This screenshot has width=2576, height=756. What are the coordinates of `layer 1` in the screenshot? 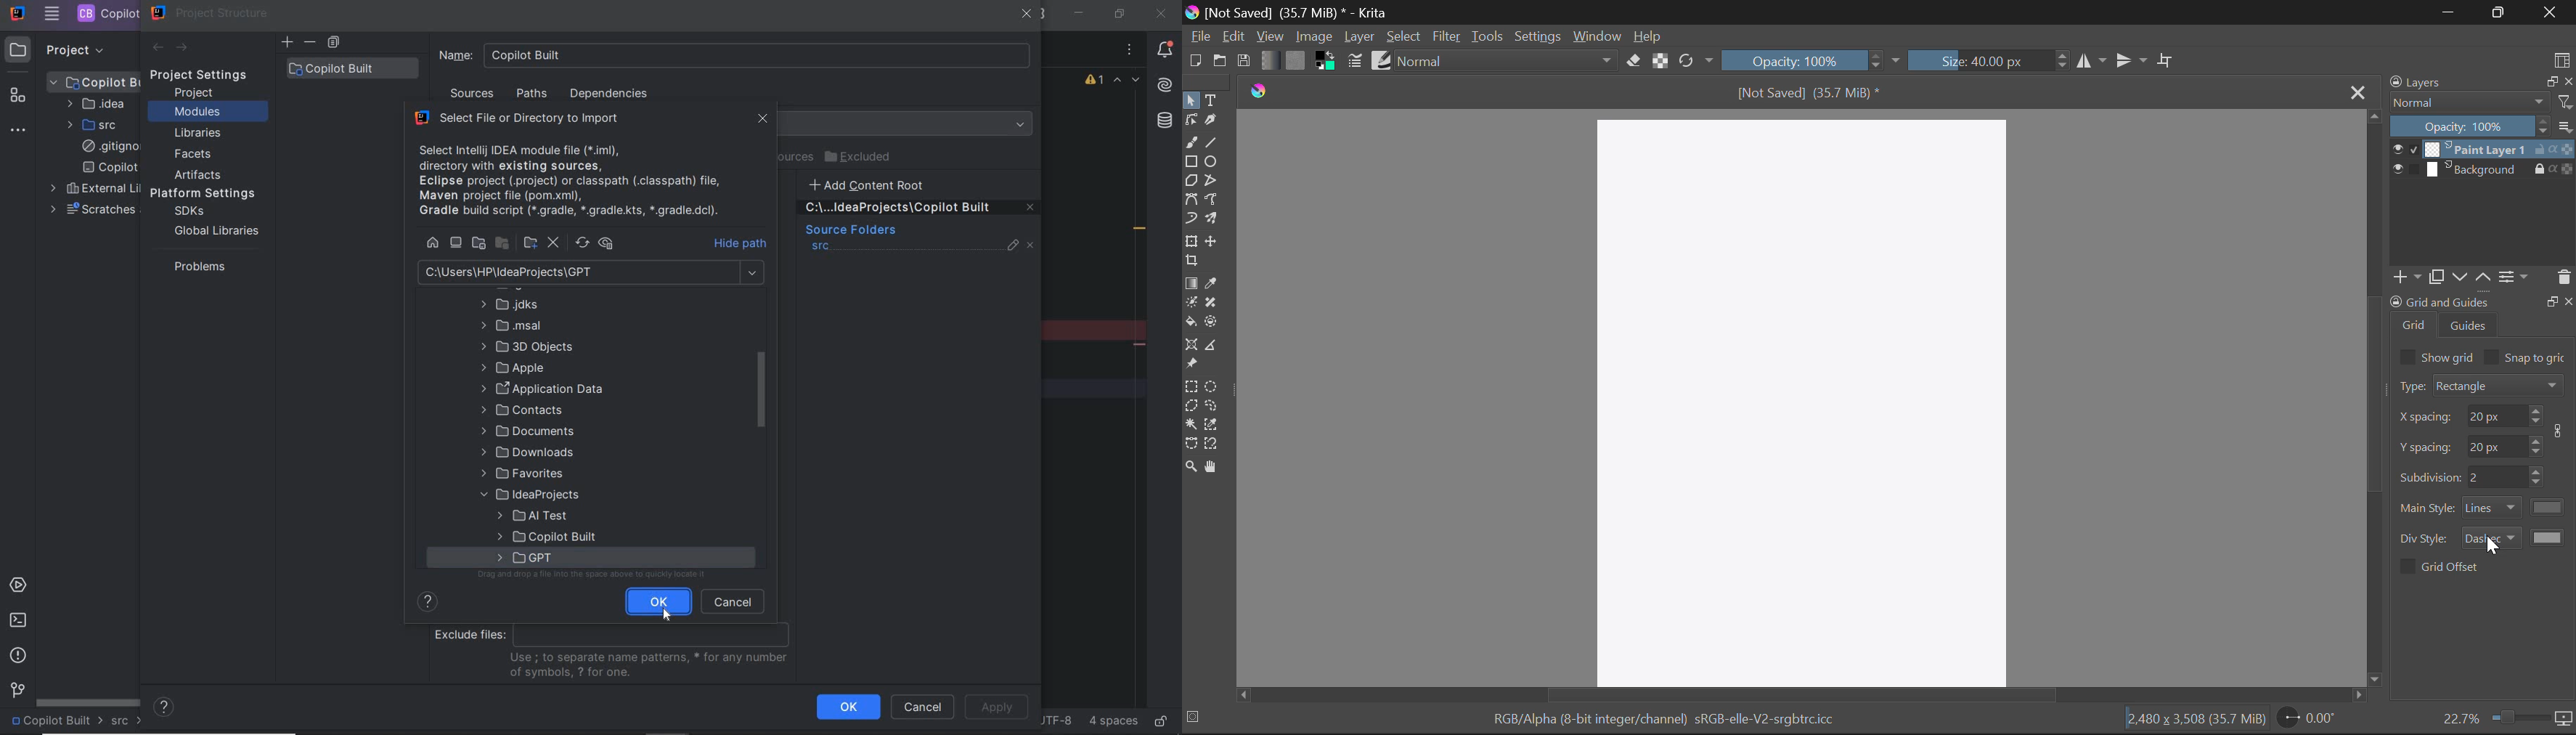 It's located at (2476, 149).